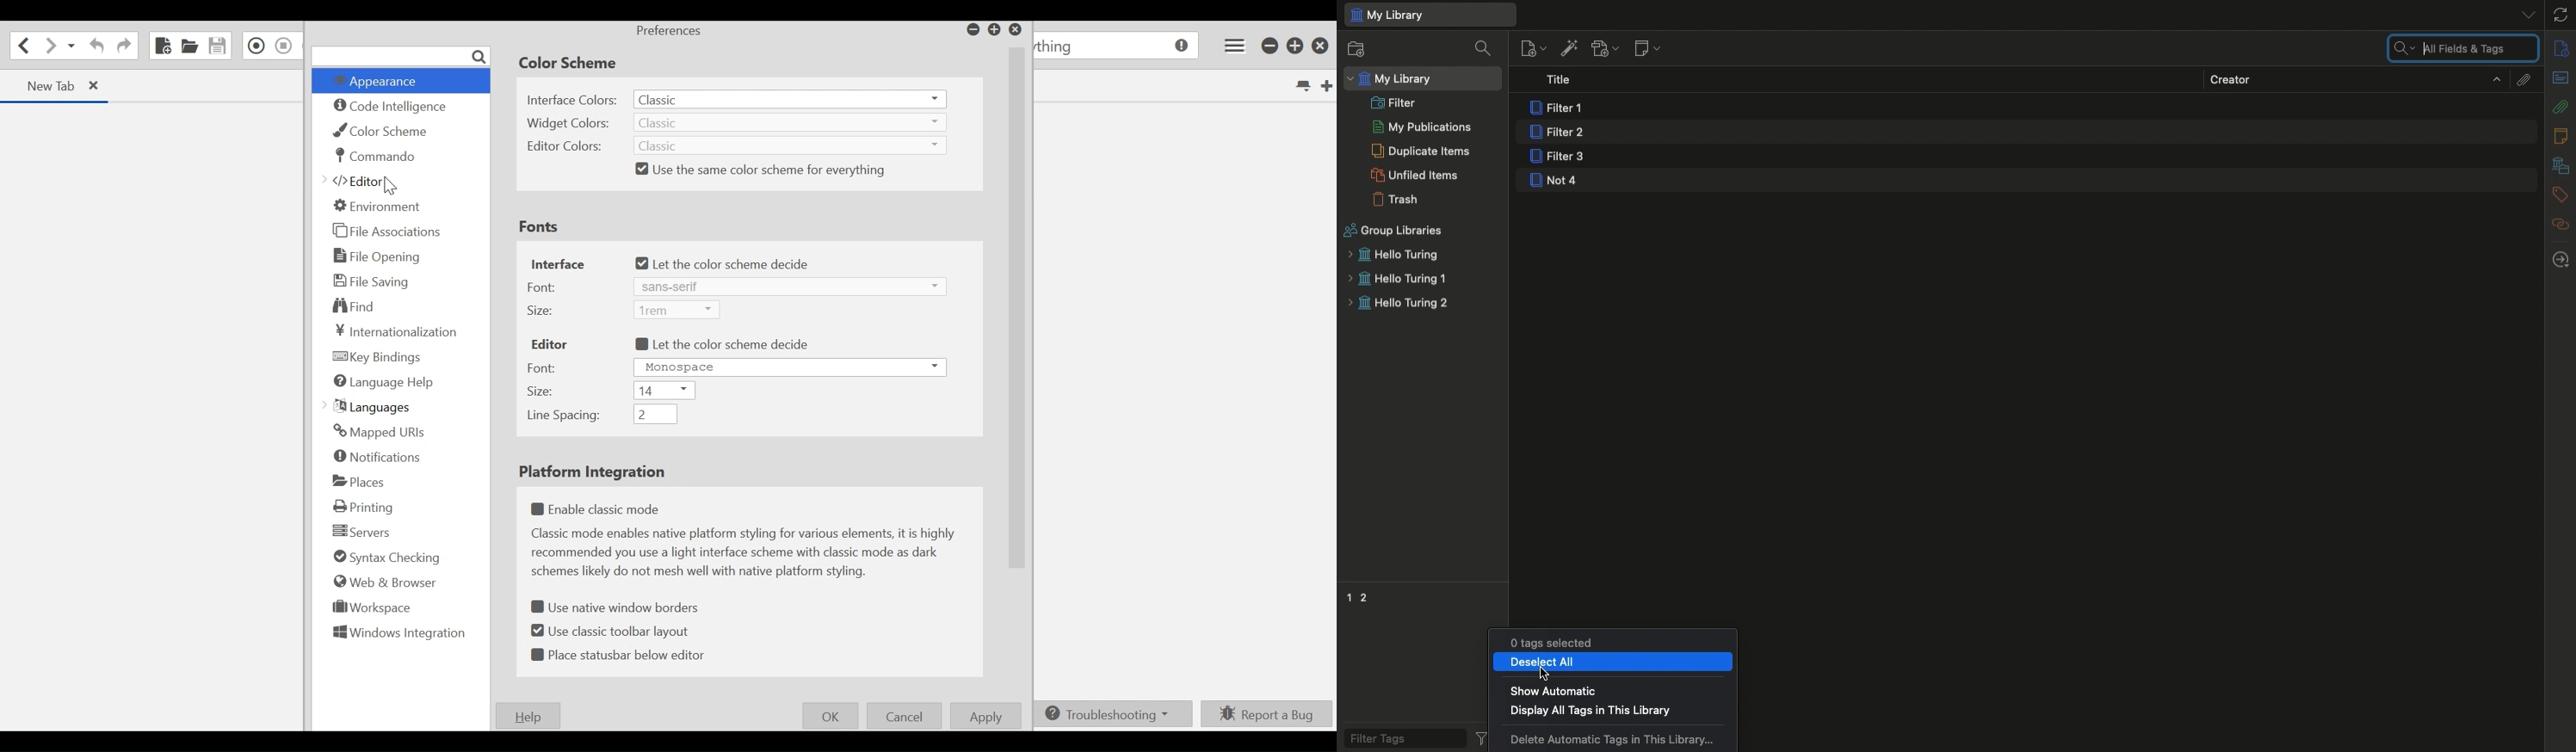  I want to click on Enable classic mode, so click(600, 507).